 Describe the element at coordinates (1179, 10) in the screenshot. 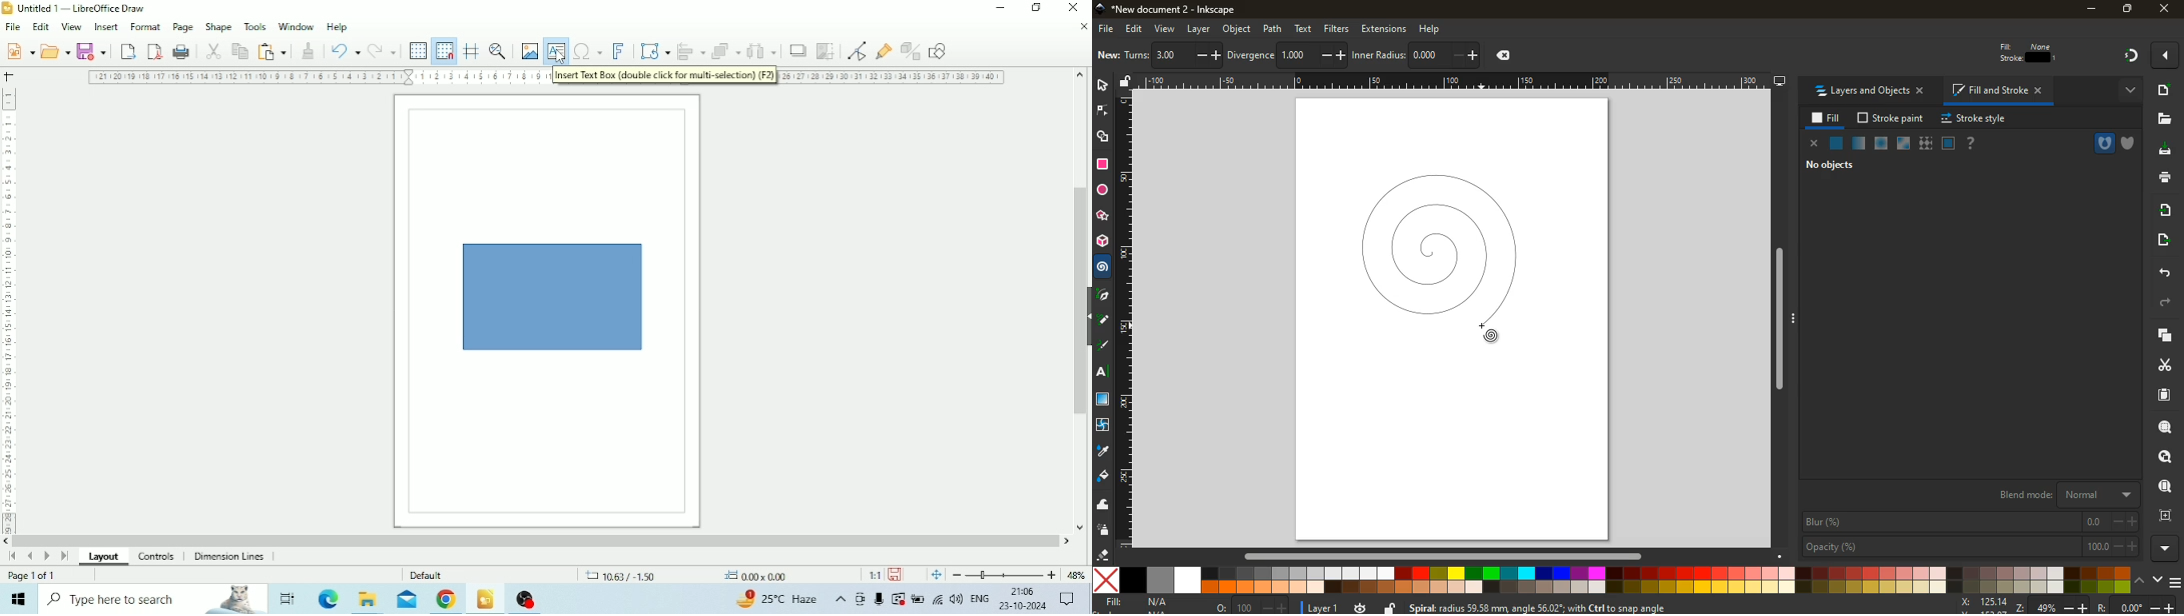

I see `inkscape` at that location.